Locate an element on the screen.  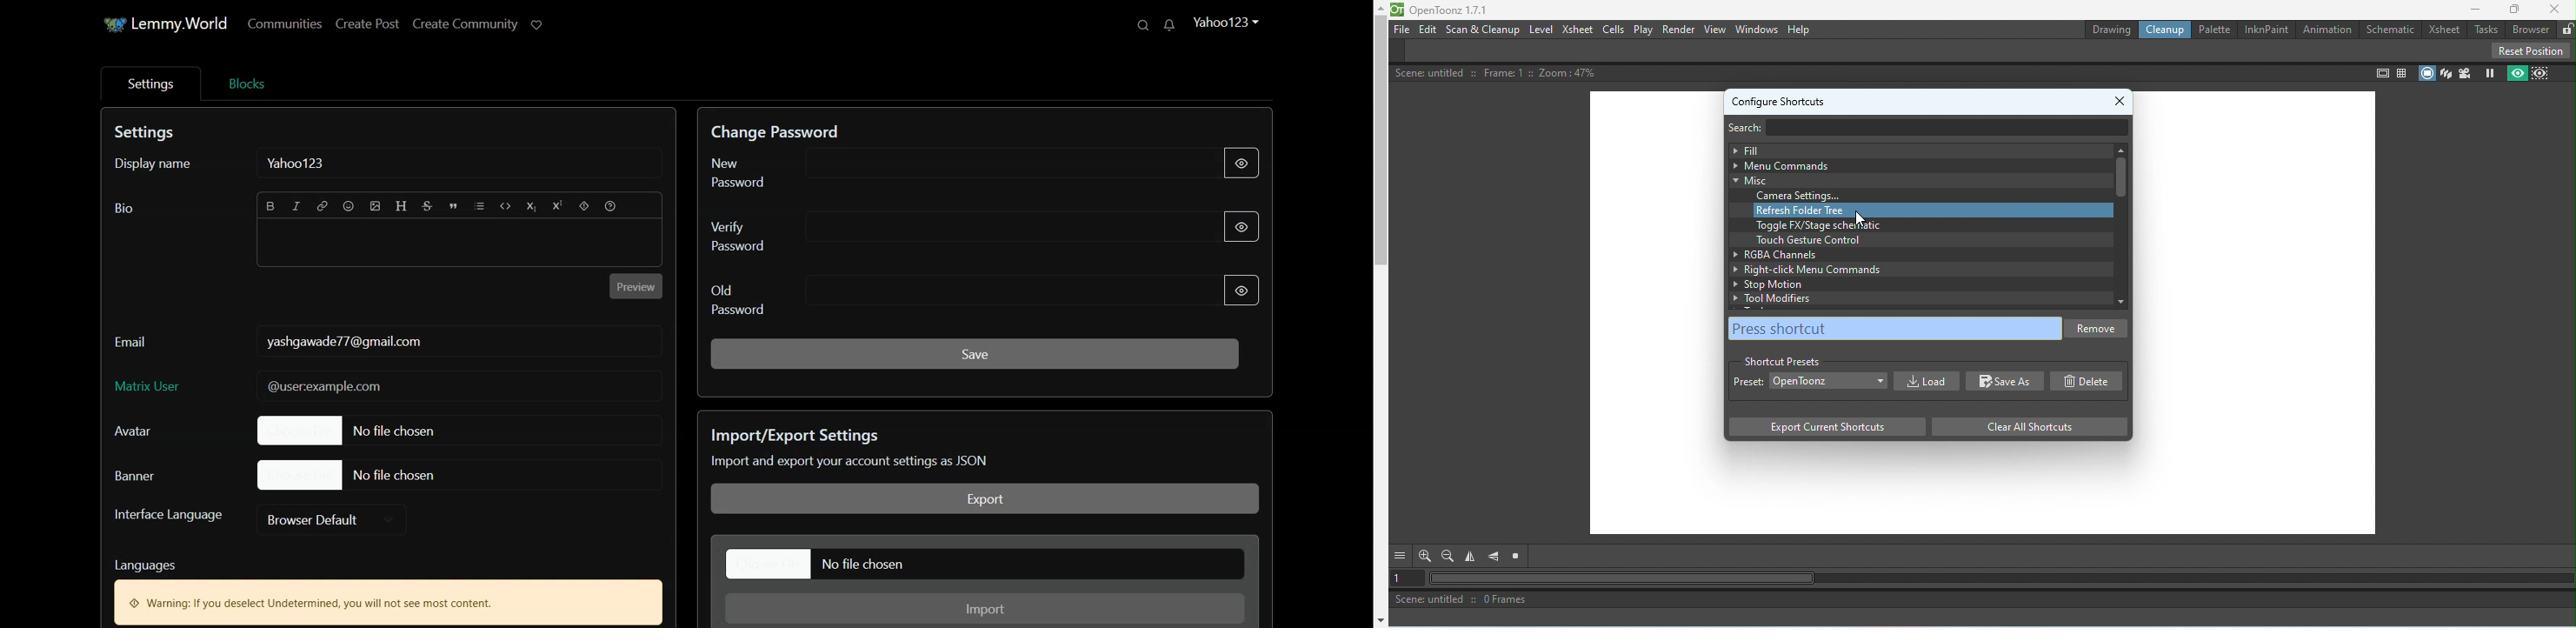
File Chosen is located at coordinates (350, 474).